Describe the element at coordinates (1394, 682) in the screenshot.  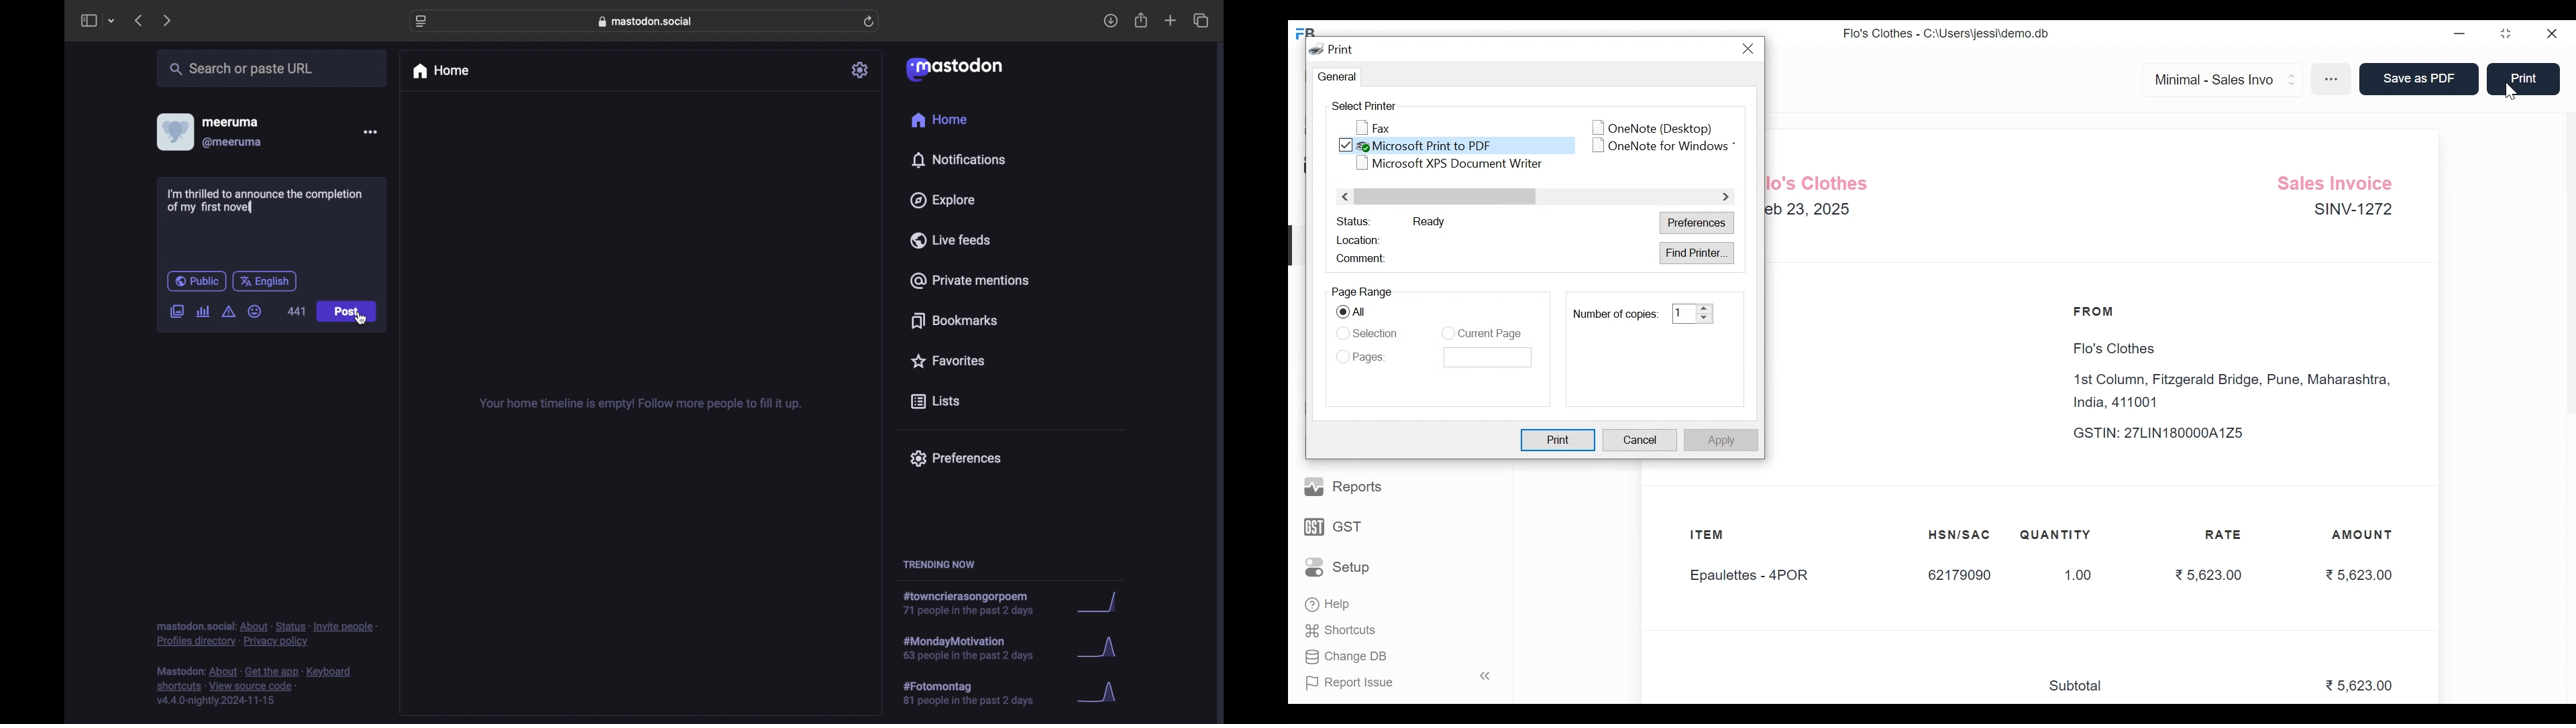
I see `Report Issue` at that location.